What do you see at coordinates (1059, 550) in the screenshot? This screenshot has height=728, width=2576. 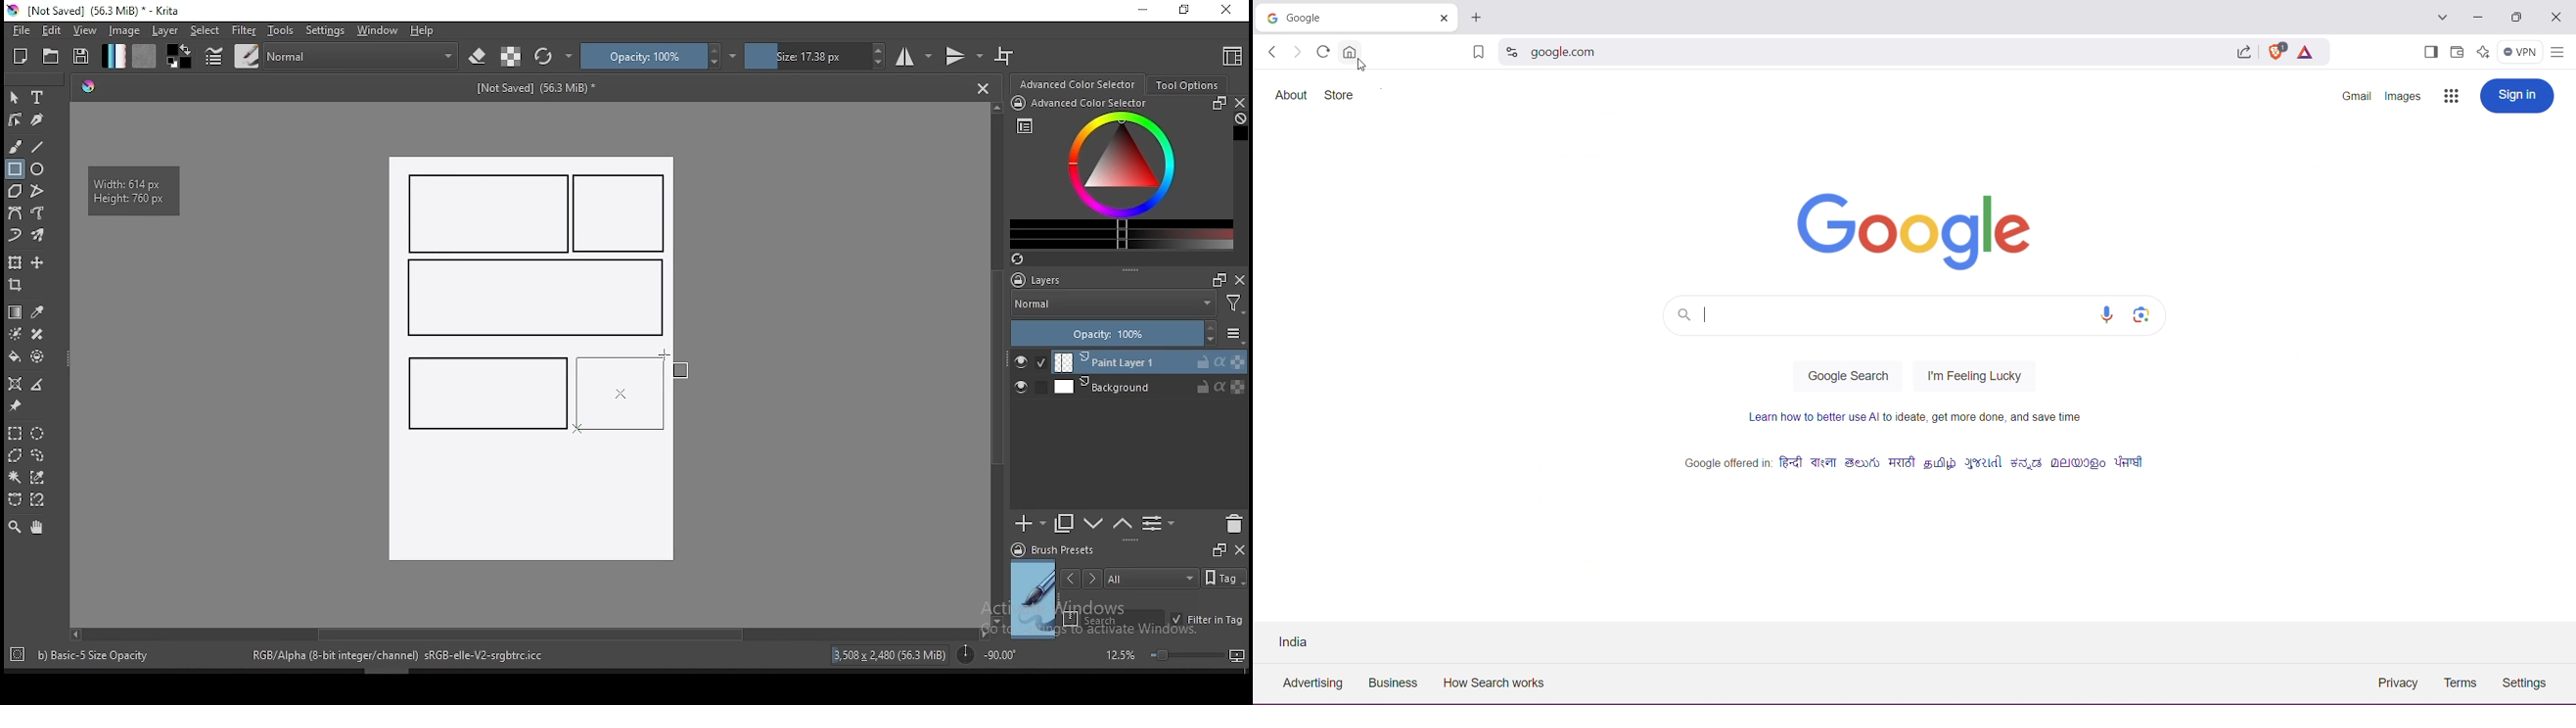 I see `brush presets` at bounding box center [1059, 550].